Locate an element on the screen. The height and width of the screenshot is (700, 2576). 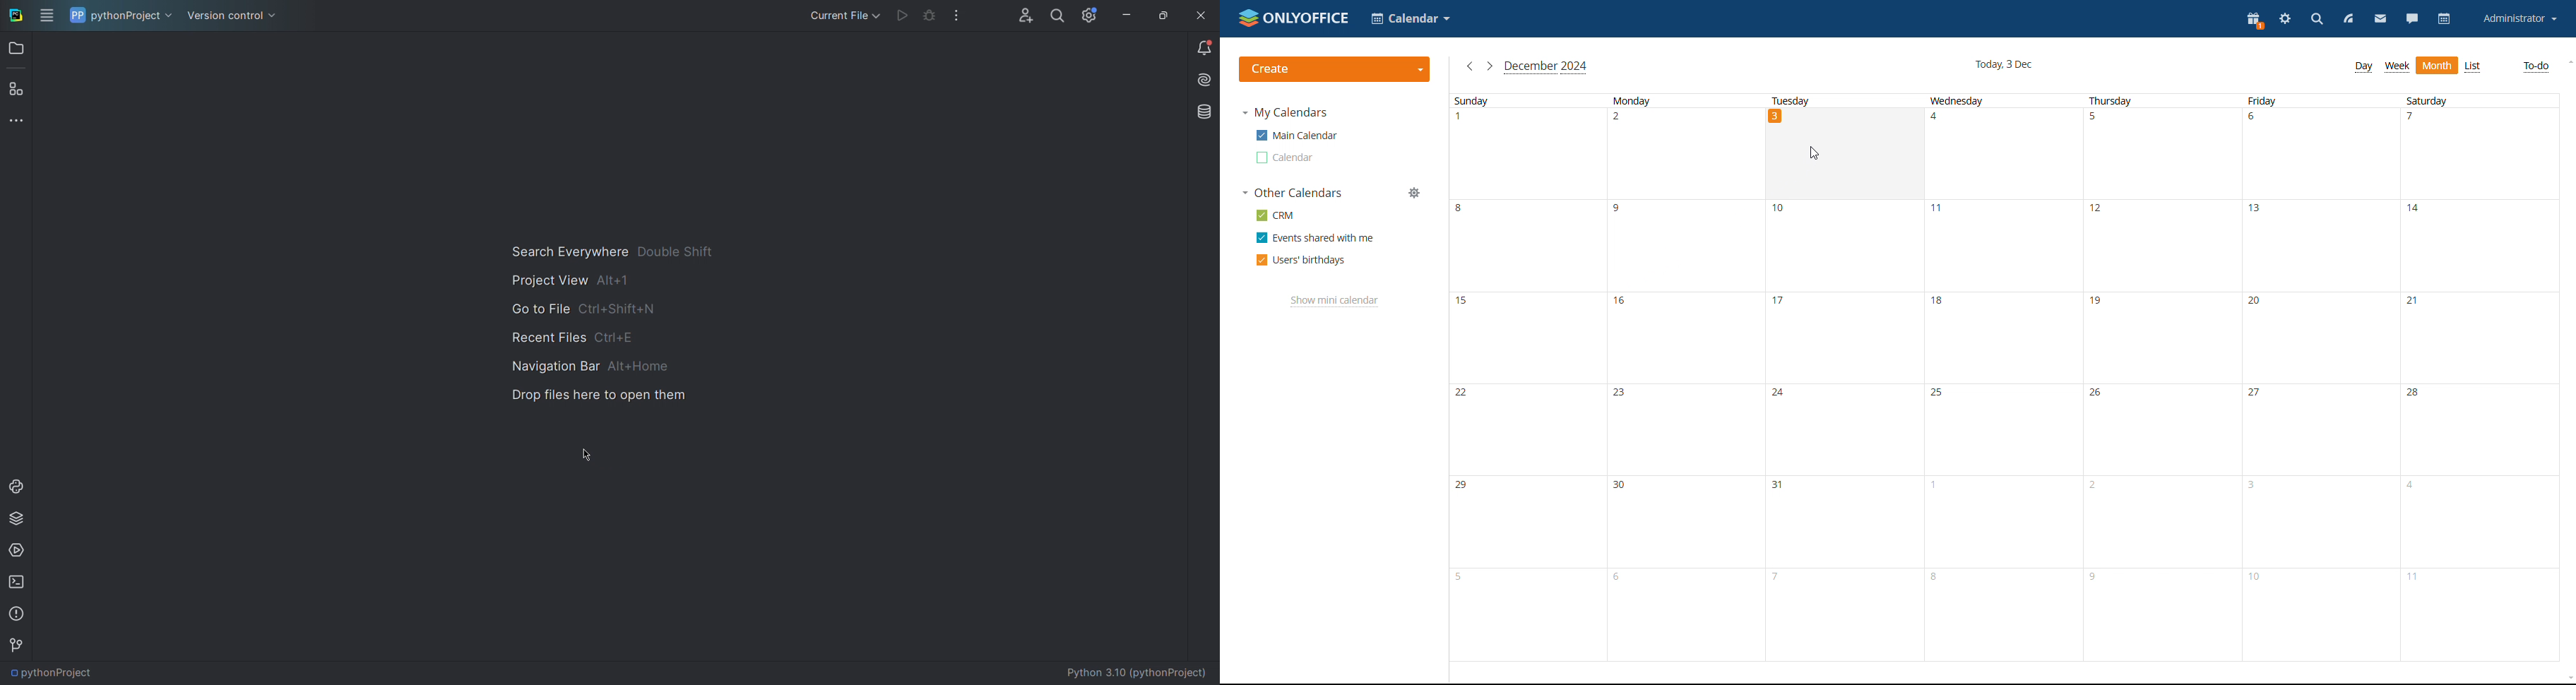
Cursor is located at coordinates (581, 454).